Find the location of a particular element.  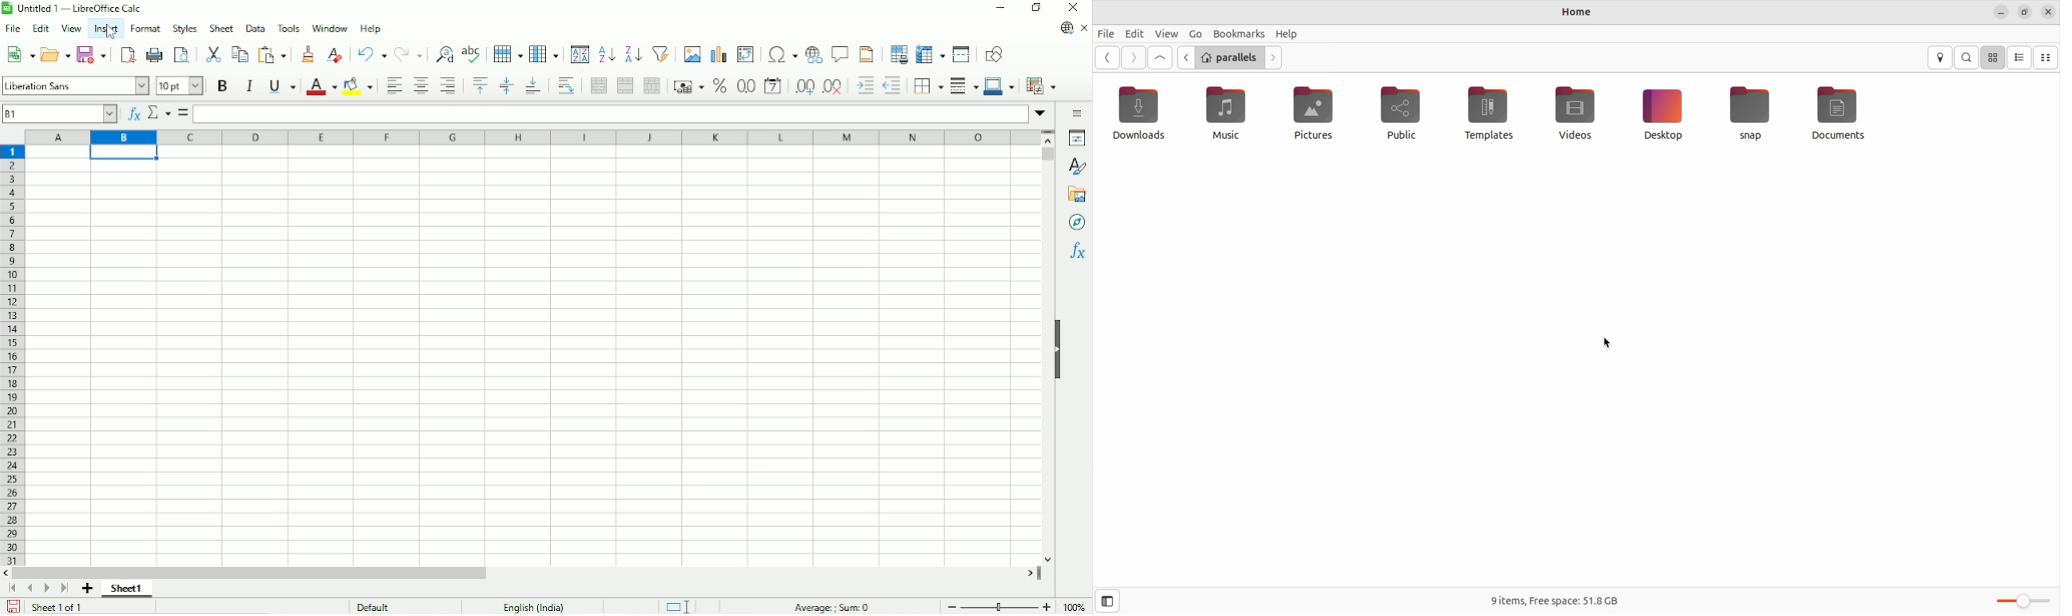

Underline is located at coordinates (283, 87).